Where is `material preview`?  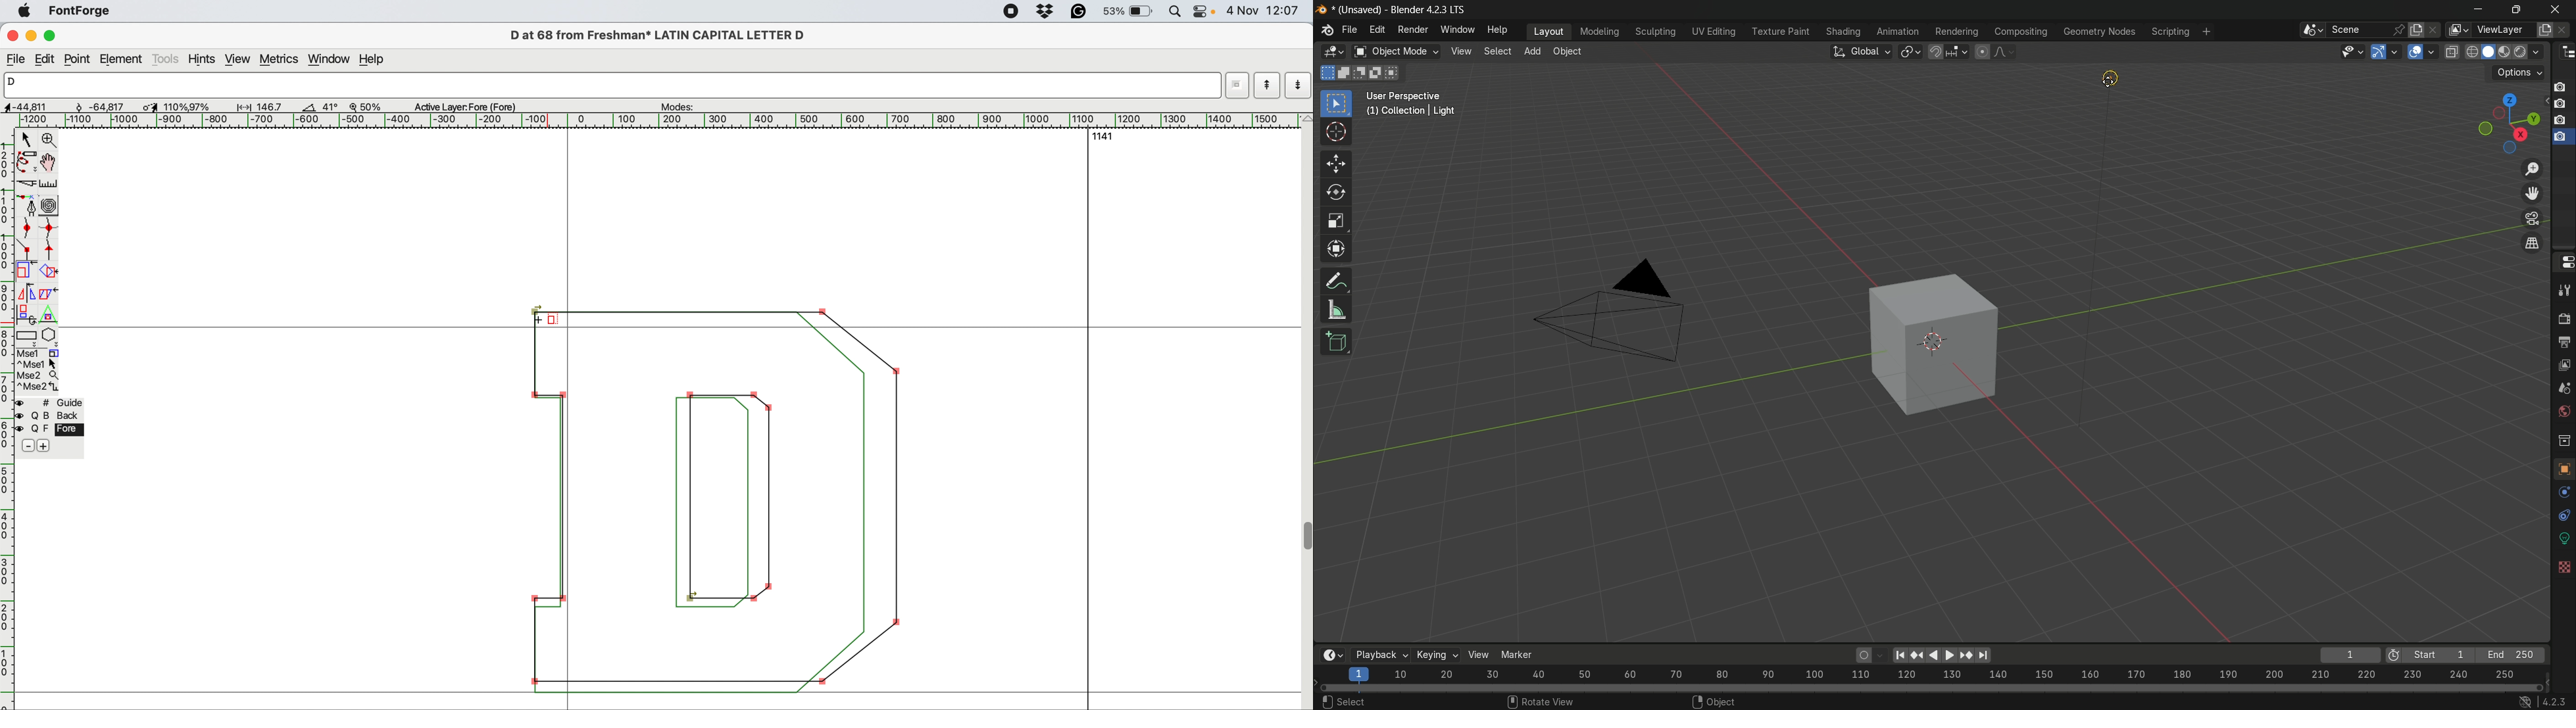 material preview is located at coordinates (2507, 51).